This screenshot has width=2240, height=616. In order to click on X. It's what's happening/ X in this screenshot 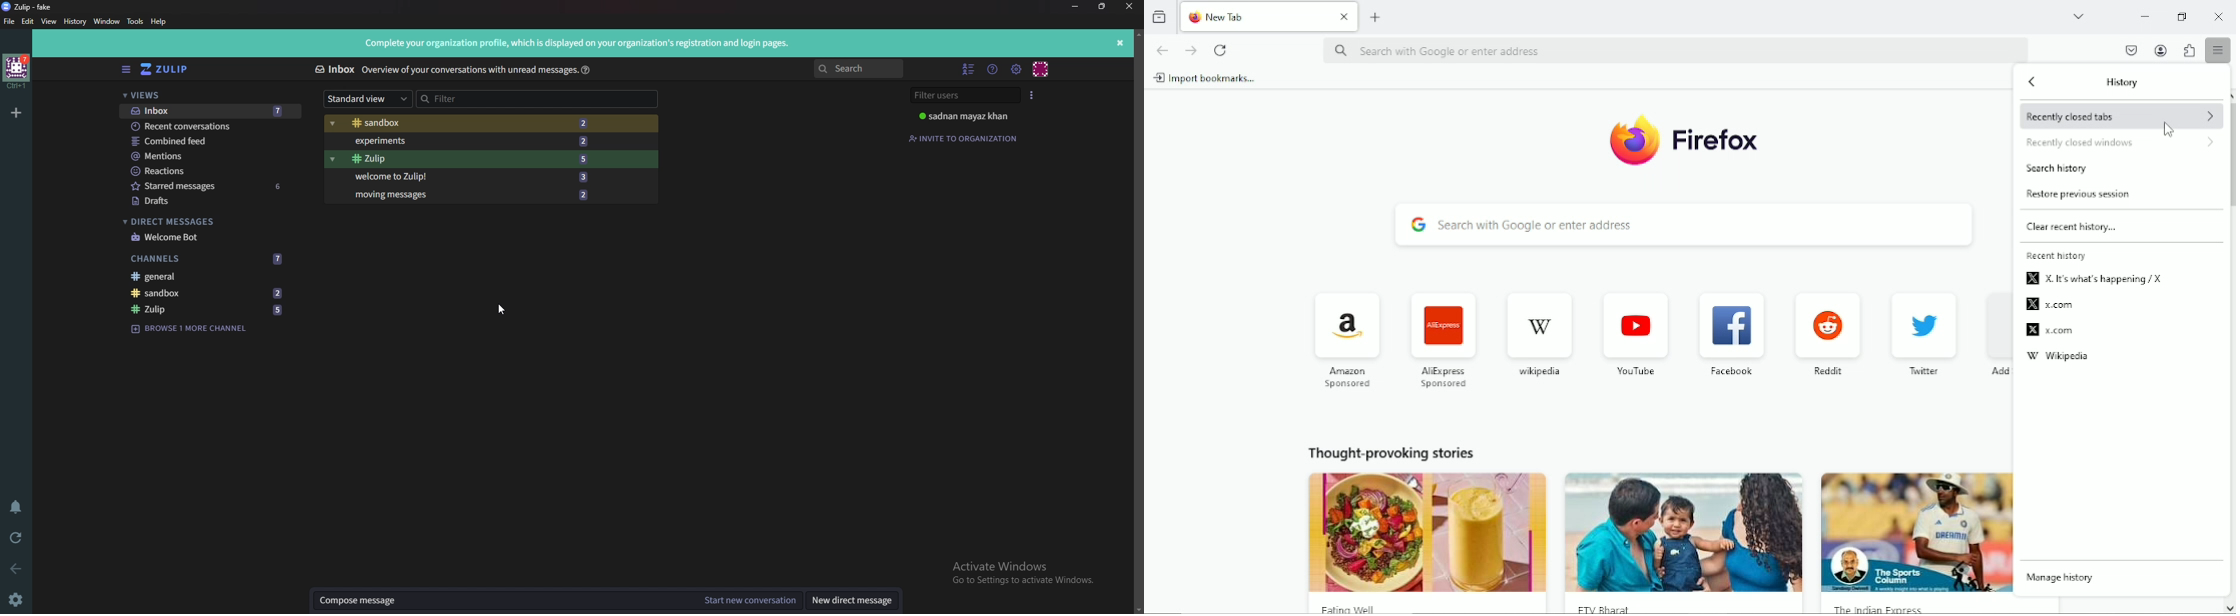, I will do `click(2097, 280)`.